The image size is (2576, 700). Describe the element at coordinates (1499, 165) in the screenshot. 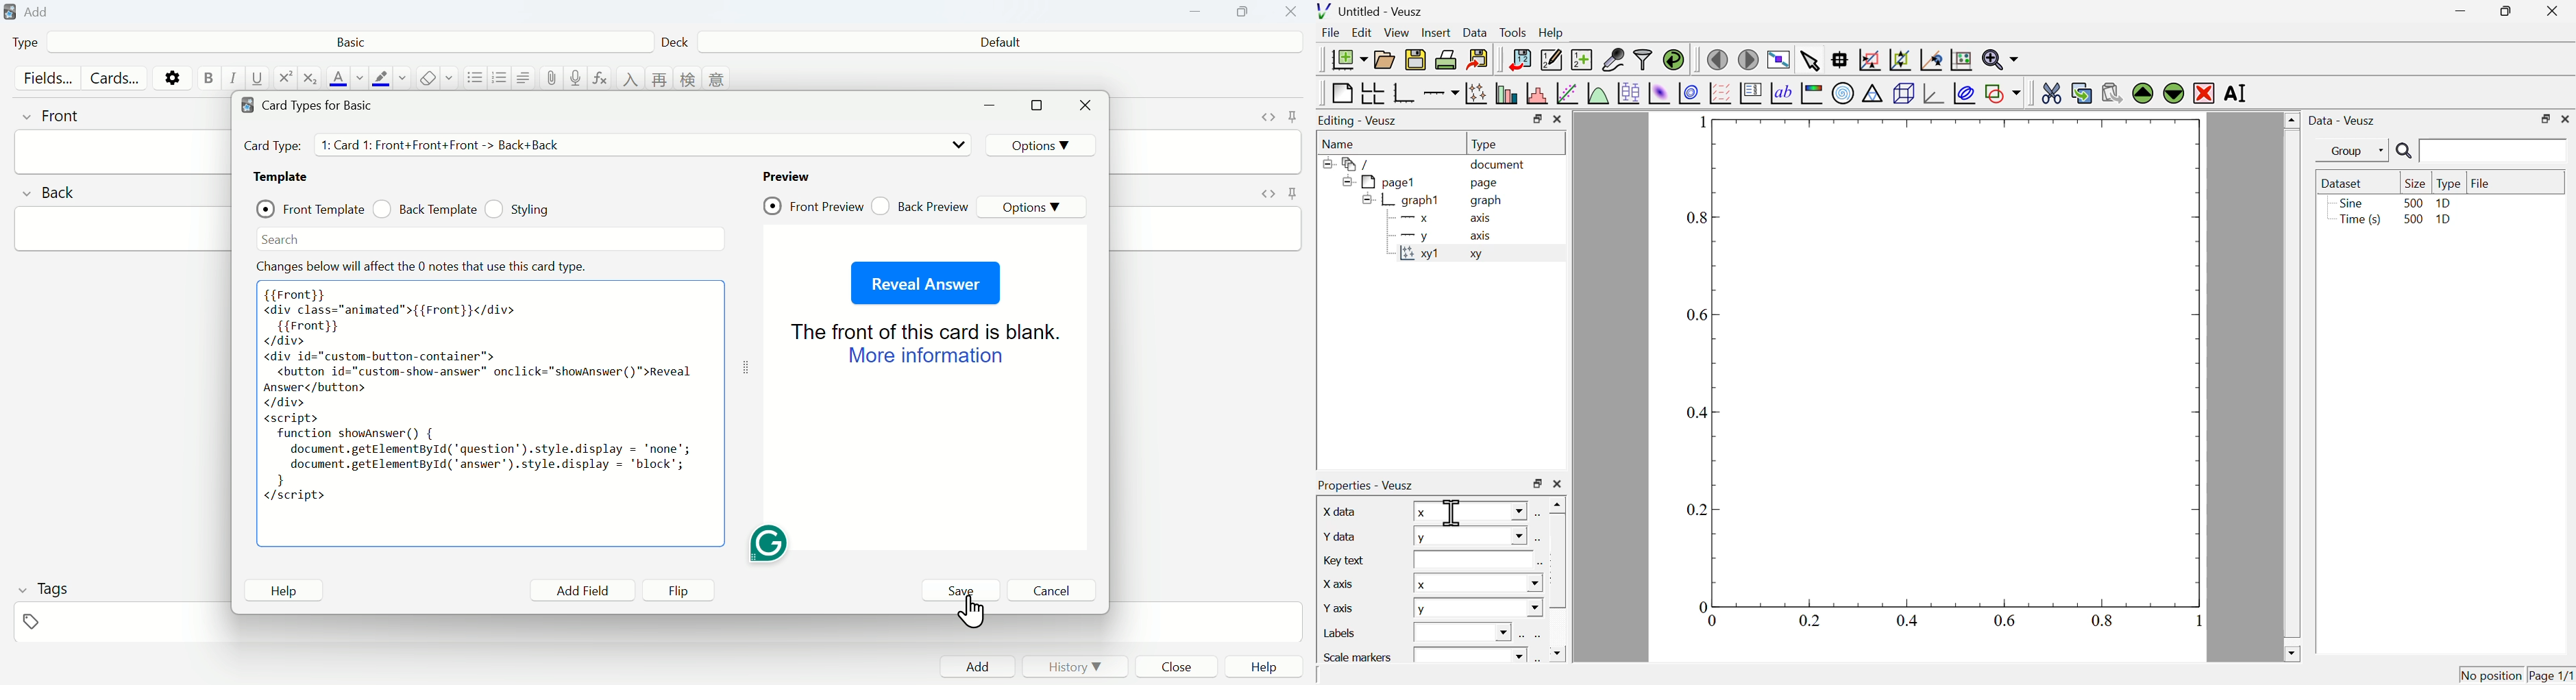

I see `document` at that location.